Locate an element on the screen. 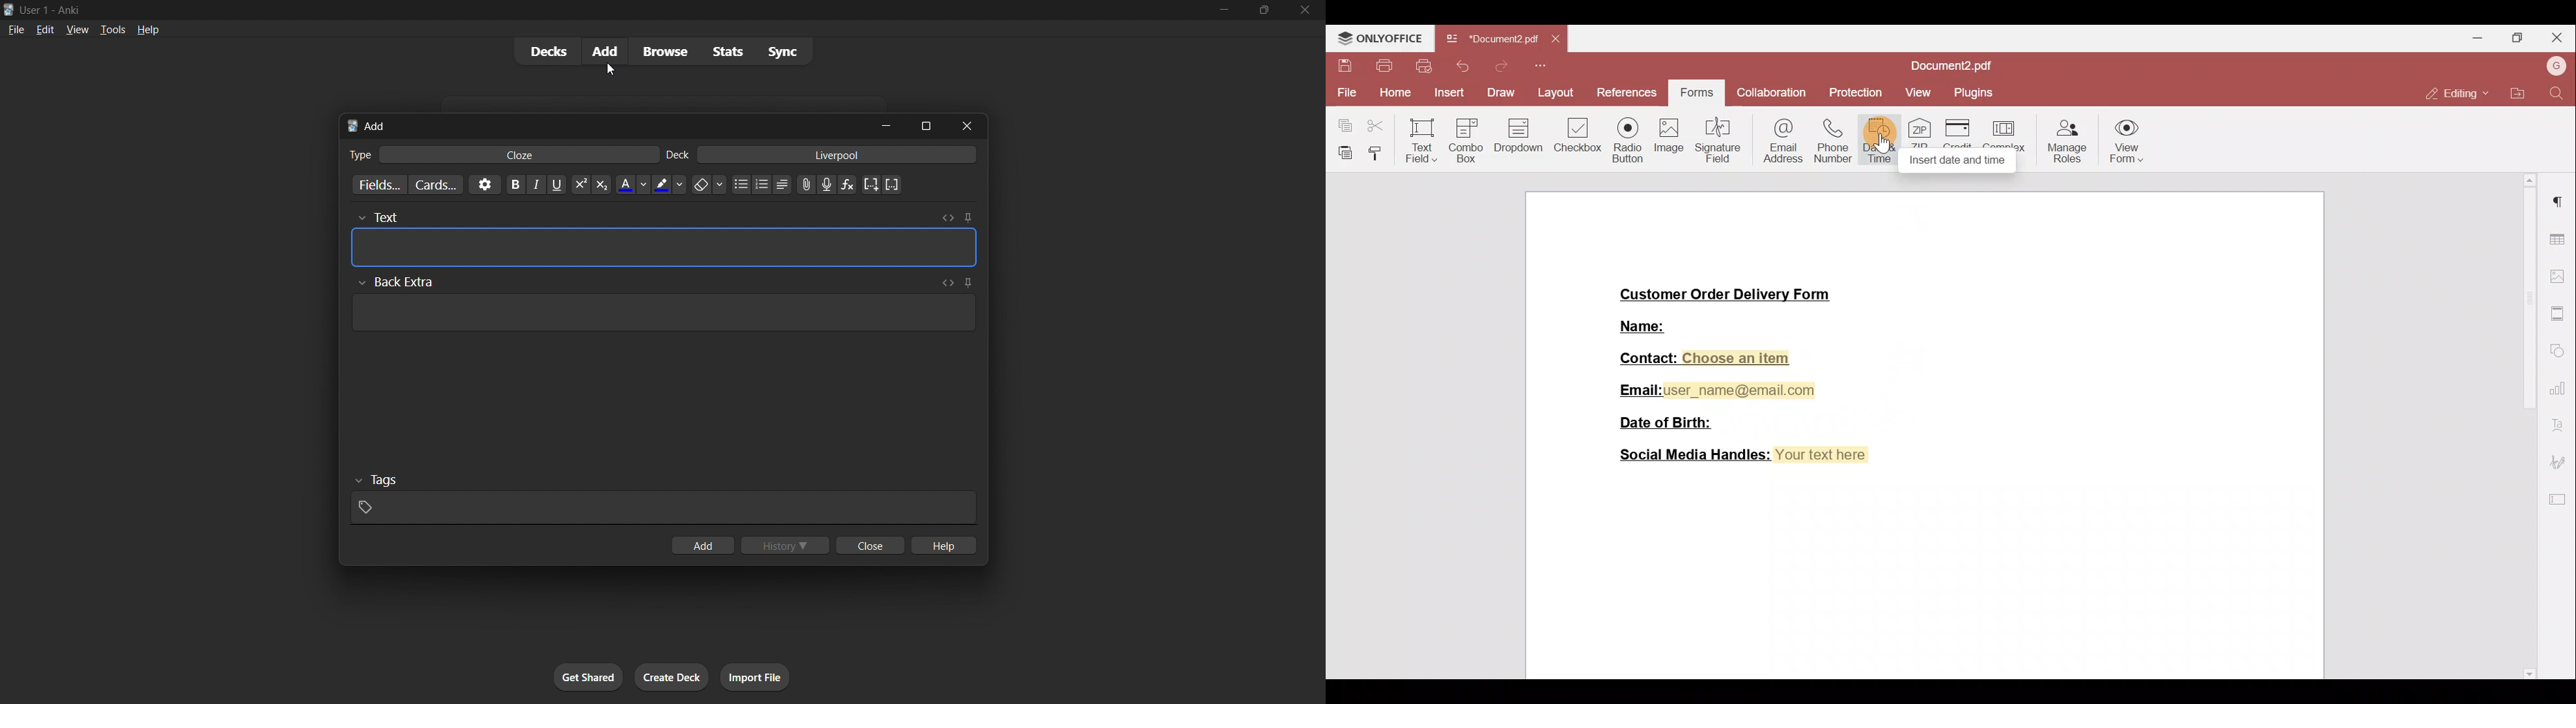 Image resolution: width=2576 pixels, height=728 pixels. cursor is located at coordinates (611, 71).